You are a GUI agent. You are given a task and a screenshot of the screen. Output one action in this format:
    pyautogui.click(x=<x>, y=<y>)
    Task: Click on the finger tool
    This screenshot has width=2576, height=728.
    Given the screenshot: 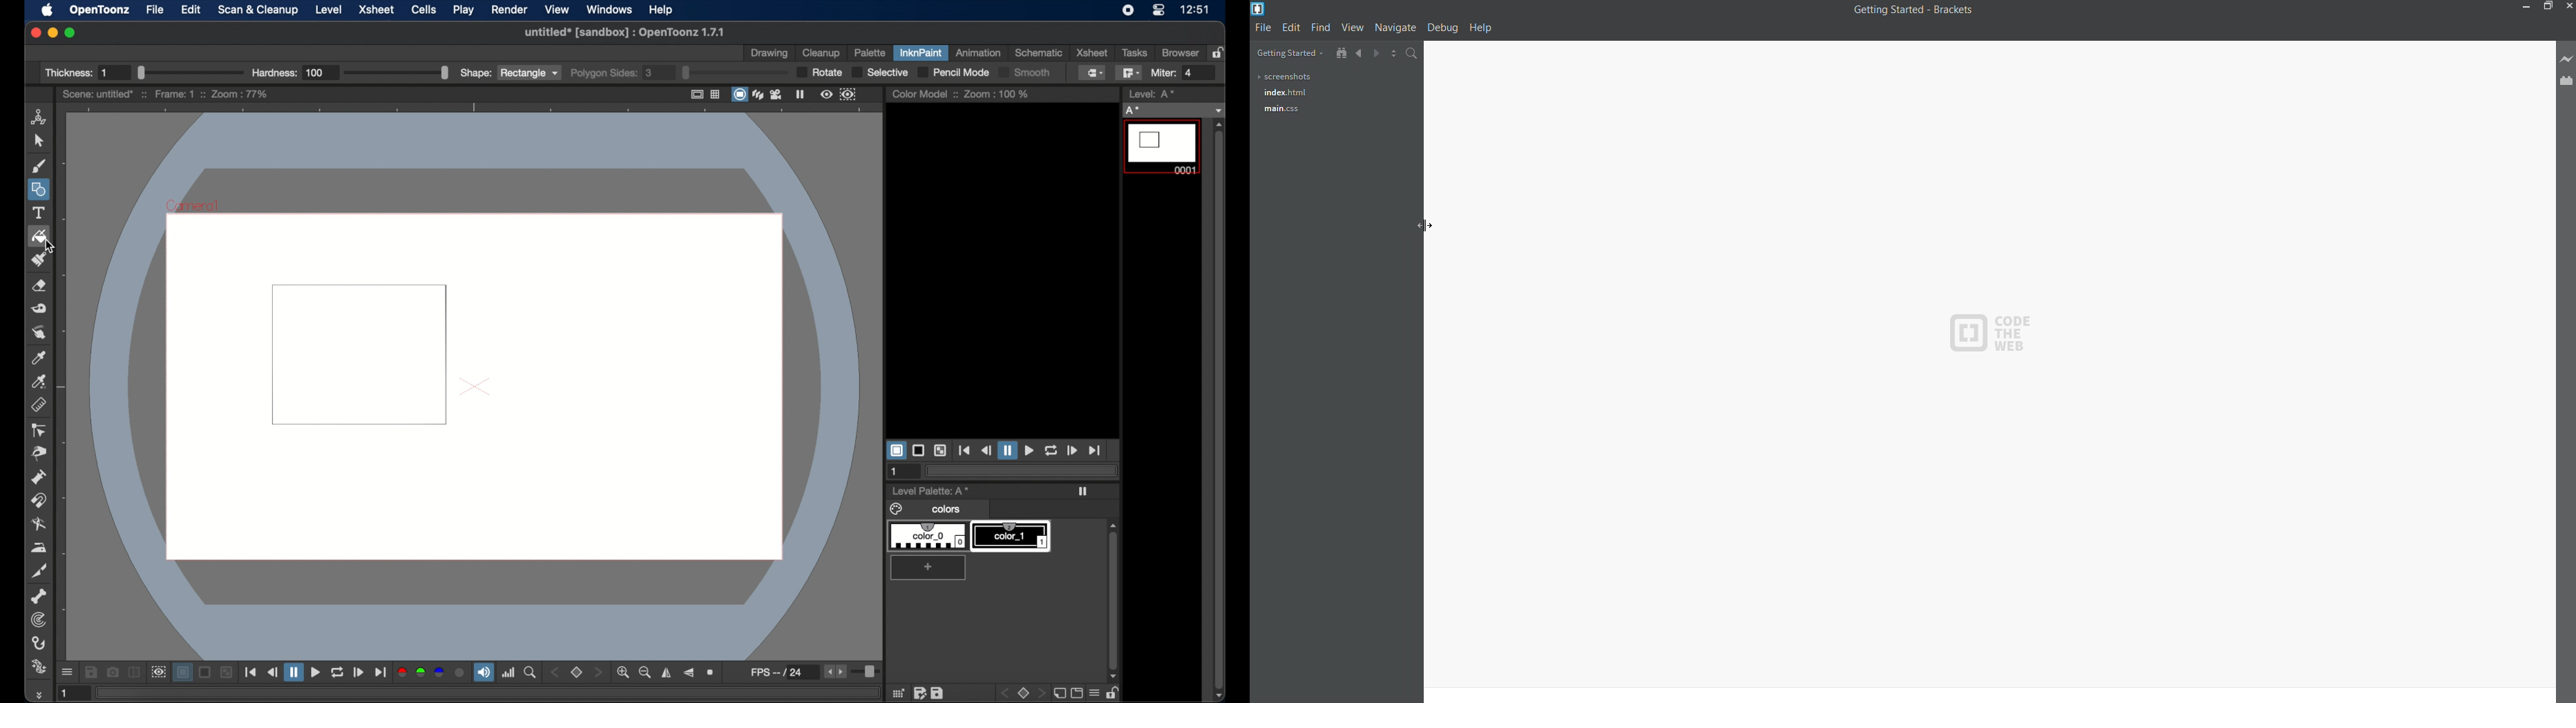 What is the action you would take?
    pyautogui.click(x=39, y=333)
    